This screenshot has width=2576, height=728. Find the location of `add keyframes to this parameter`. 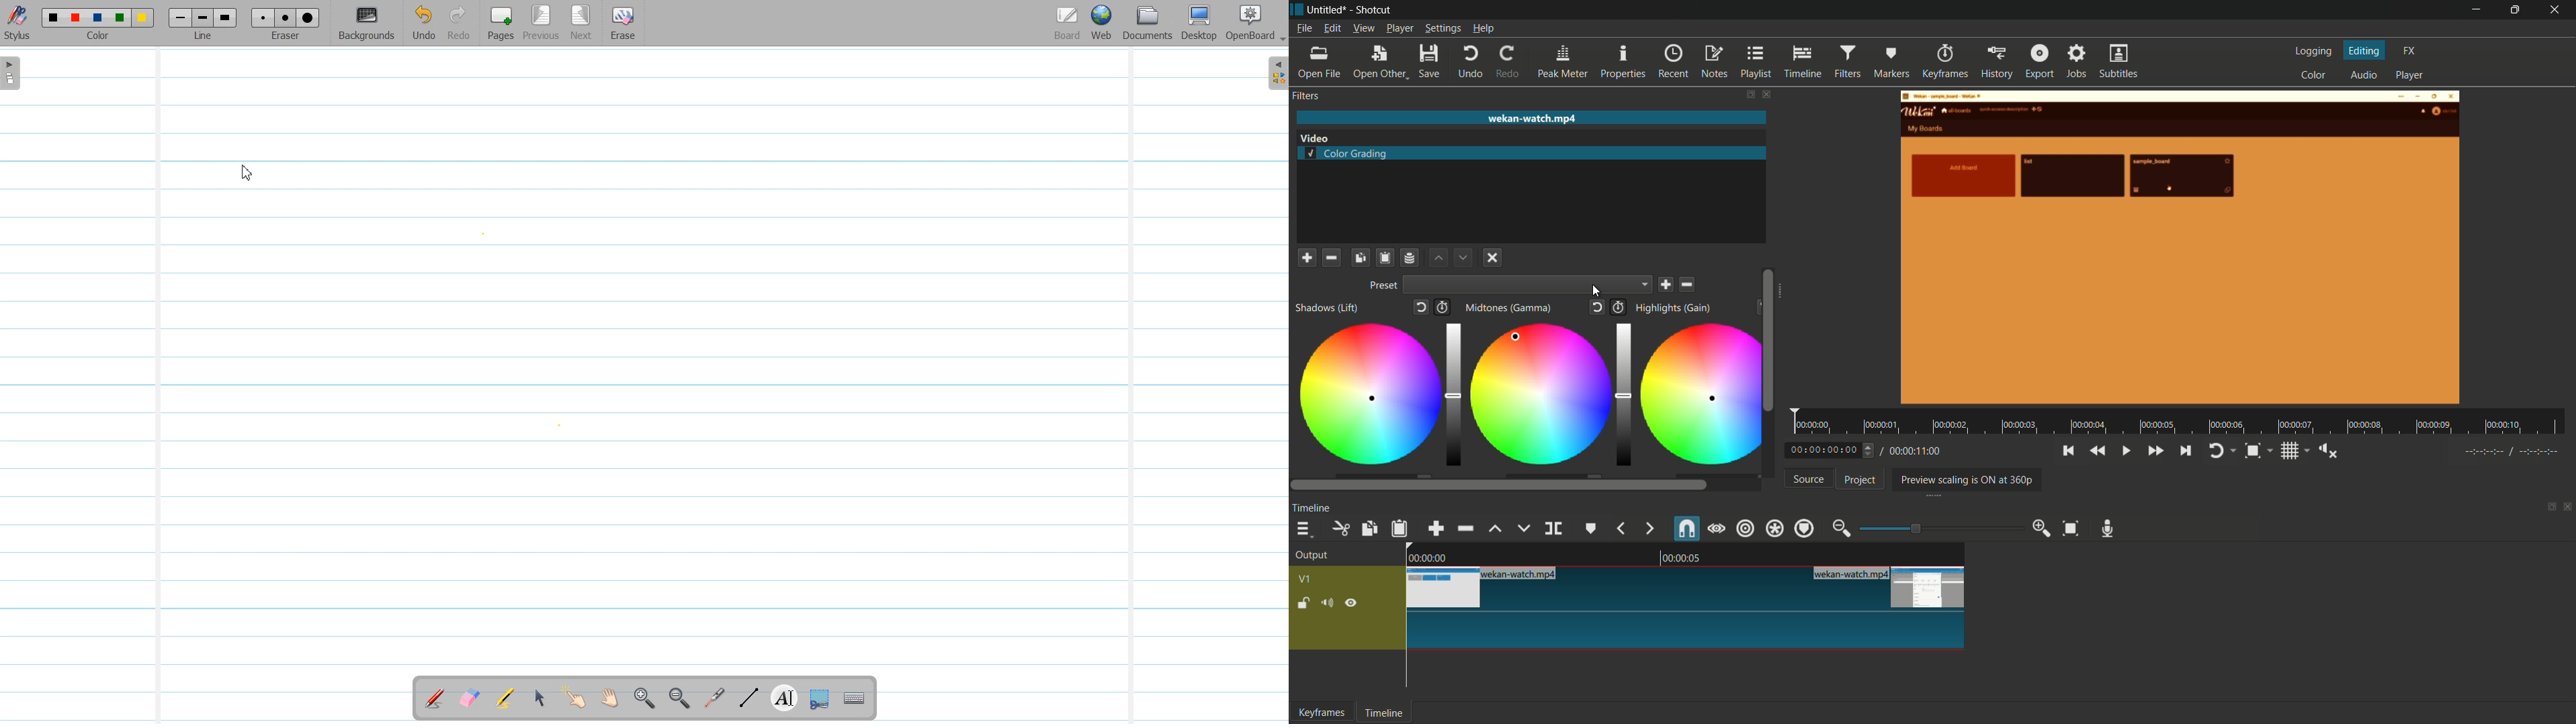

add keyframes to this parameter is located at coordinates (1442, 306).